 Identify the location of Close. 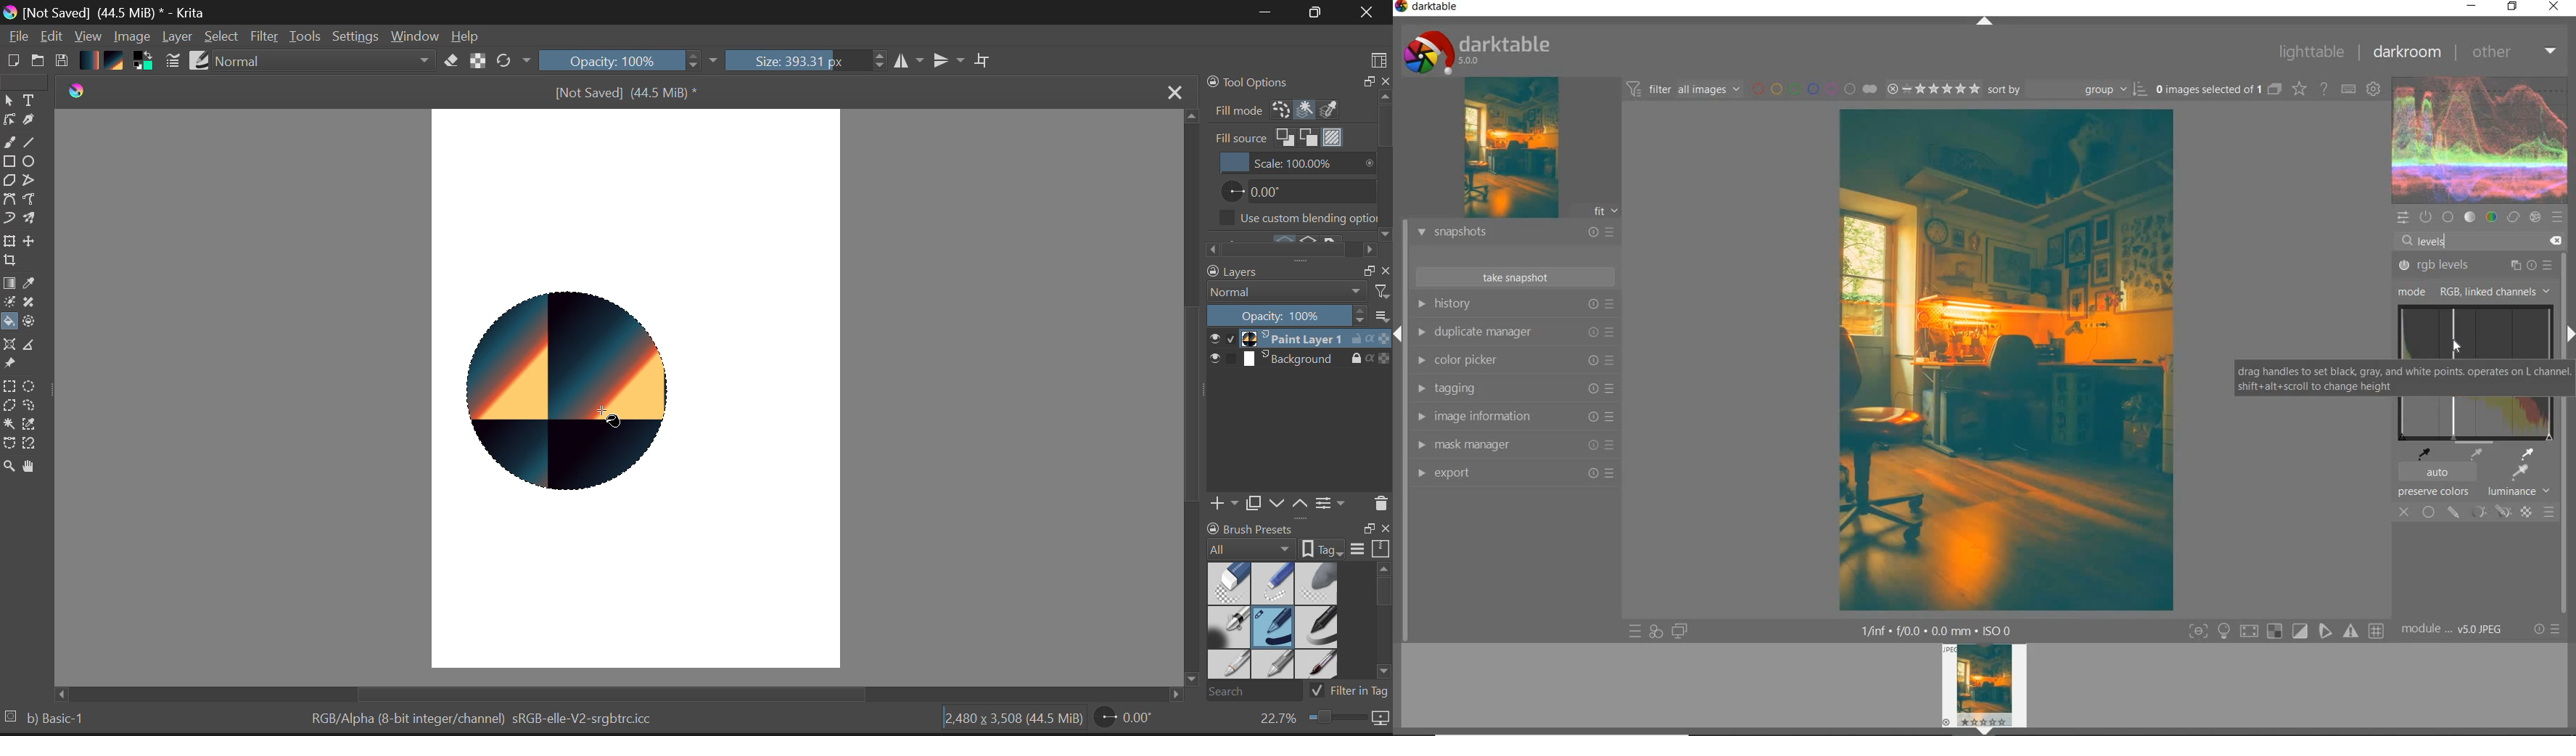
(1171, 91).